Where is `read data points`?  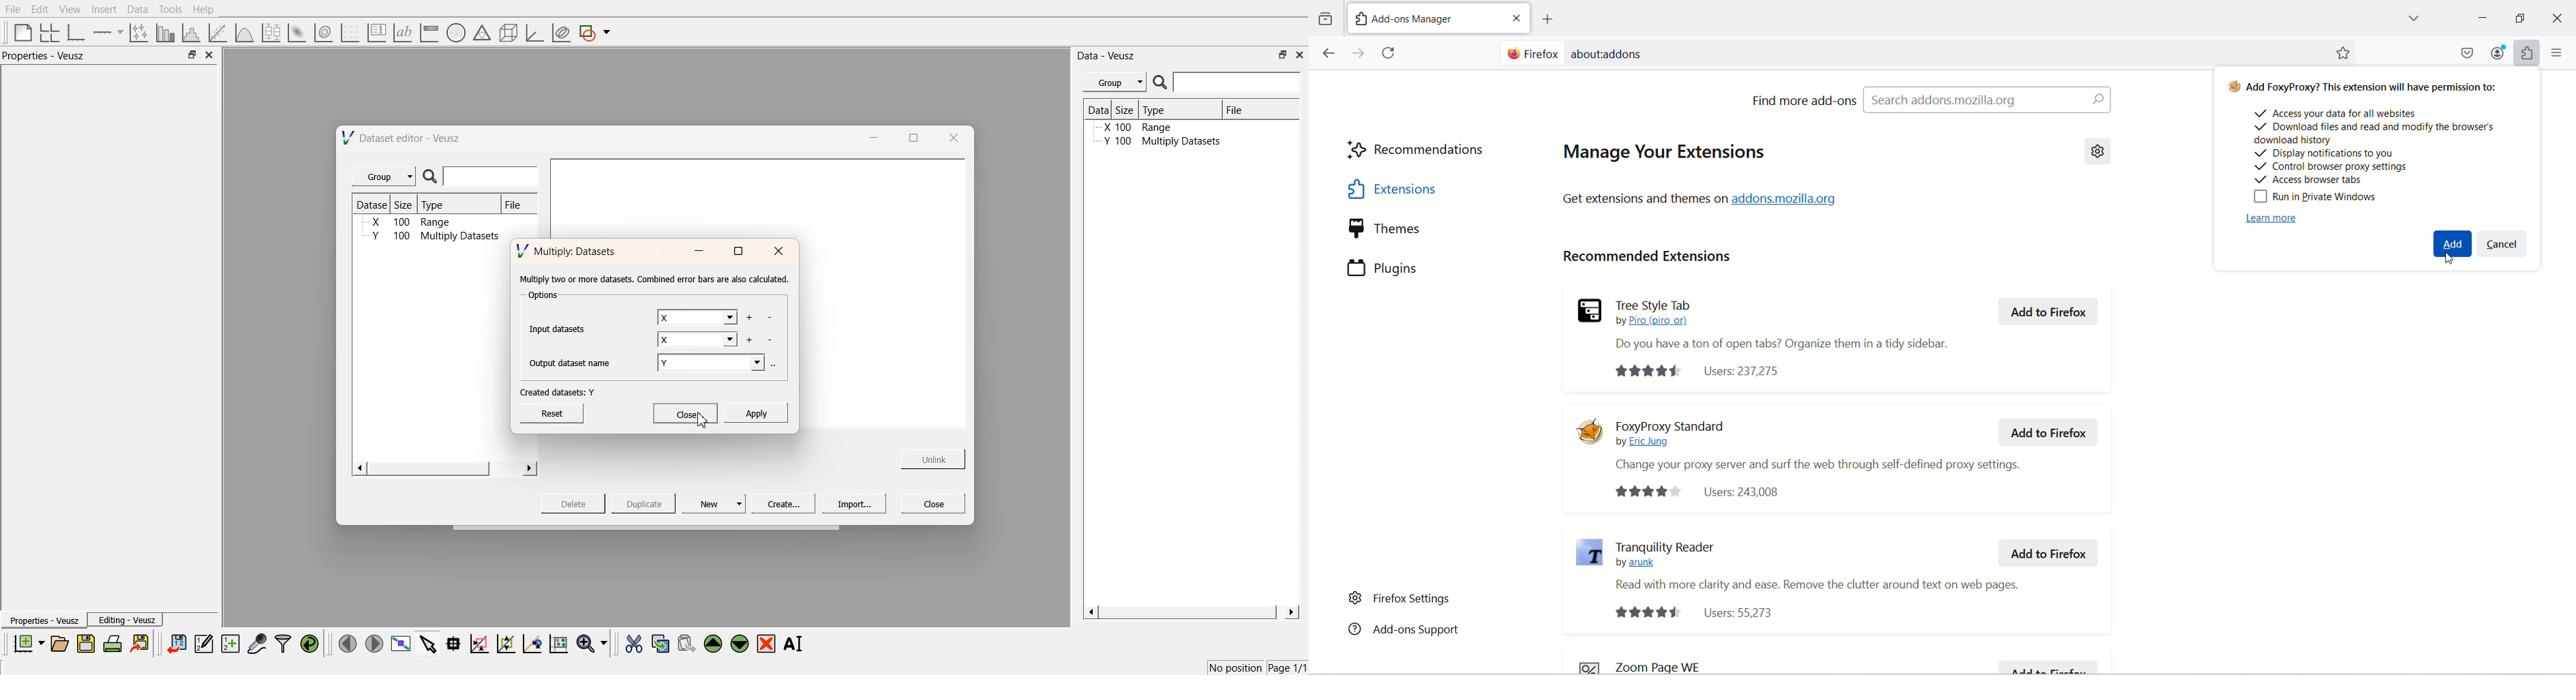
read data points is located at coordinates (453, 644).